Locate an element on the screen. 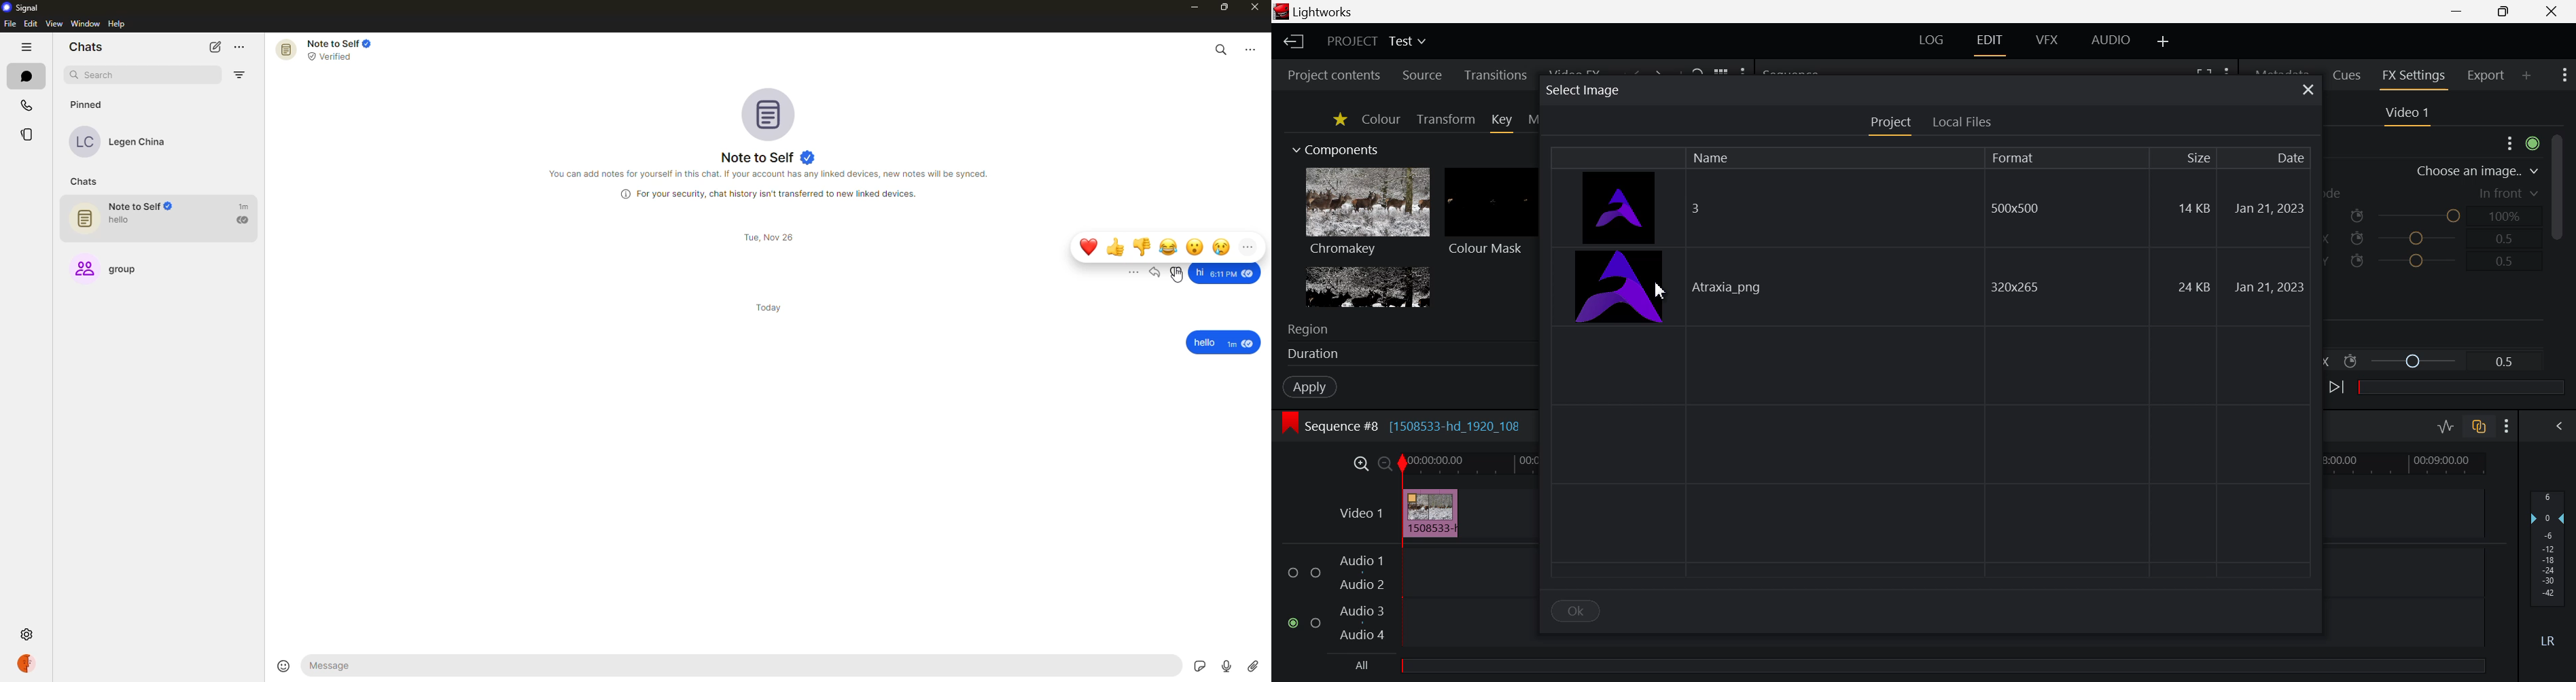 The image size is (2576, 700). info is located at coordinates (771, 193).